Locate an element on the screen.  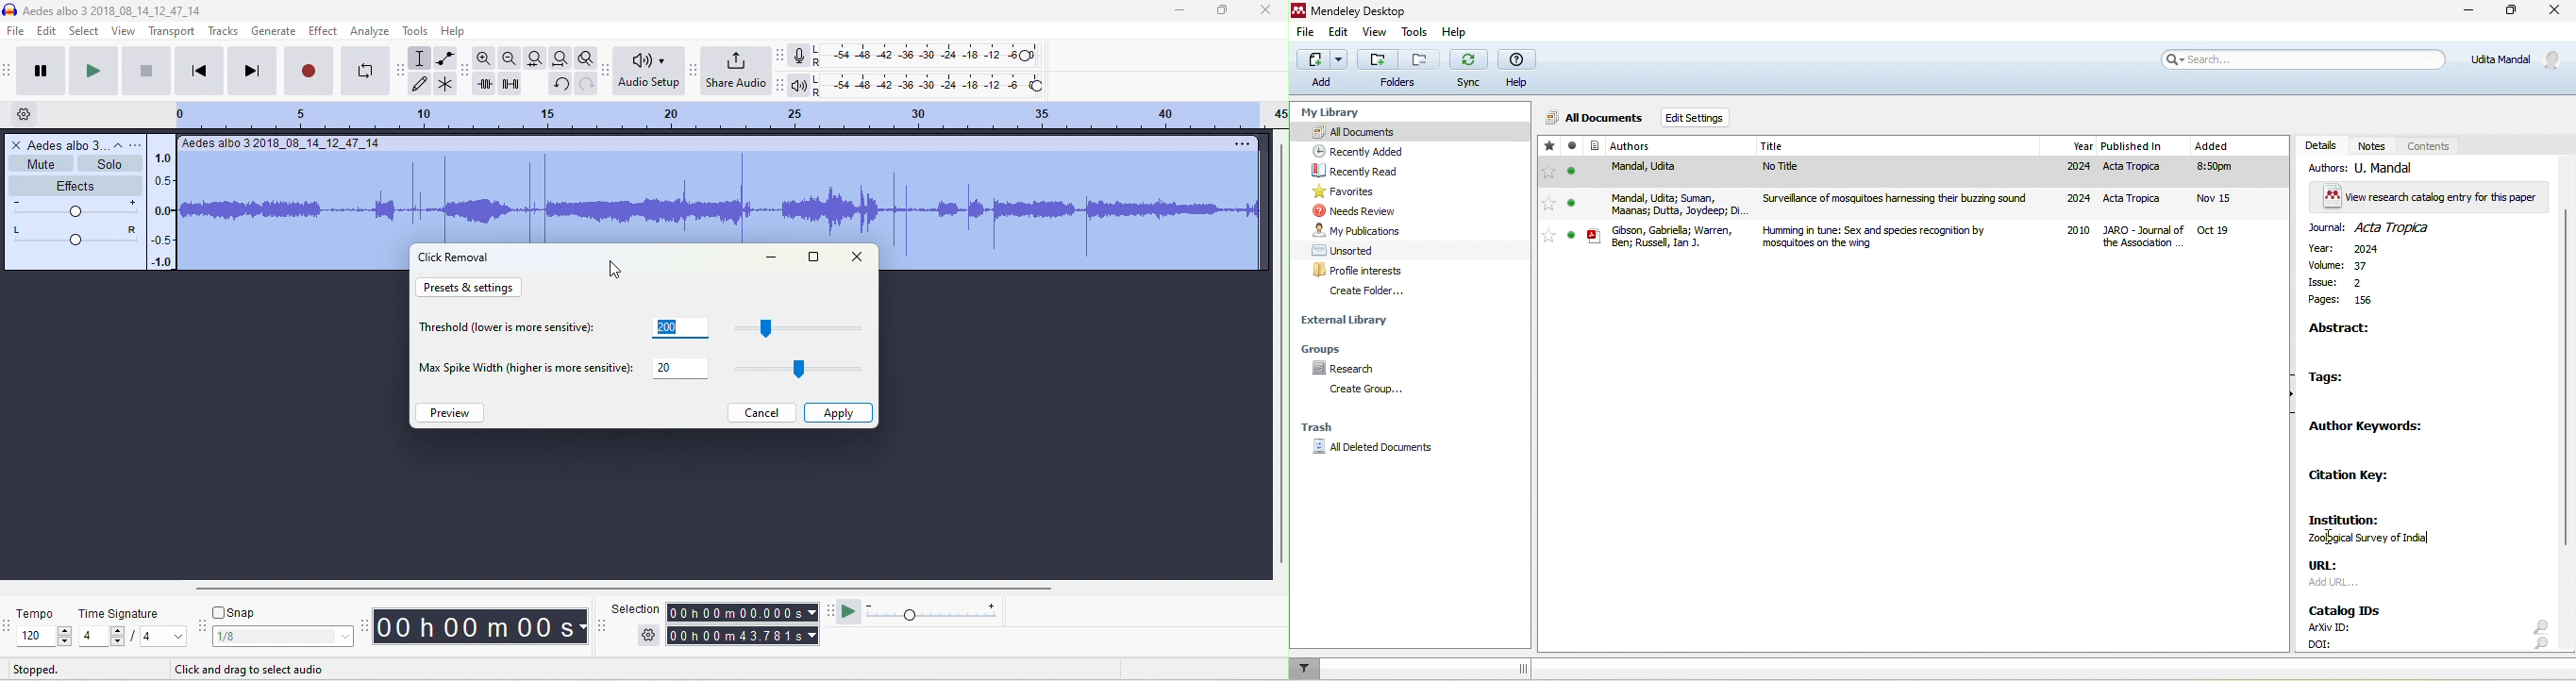
click to drag to select audio is located at coordinates (253, 670).